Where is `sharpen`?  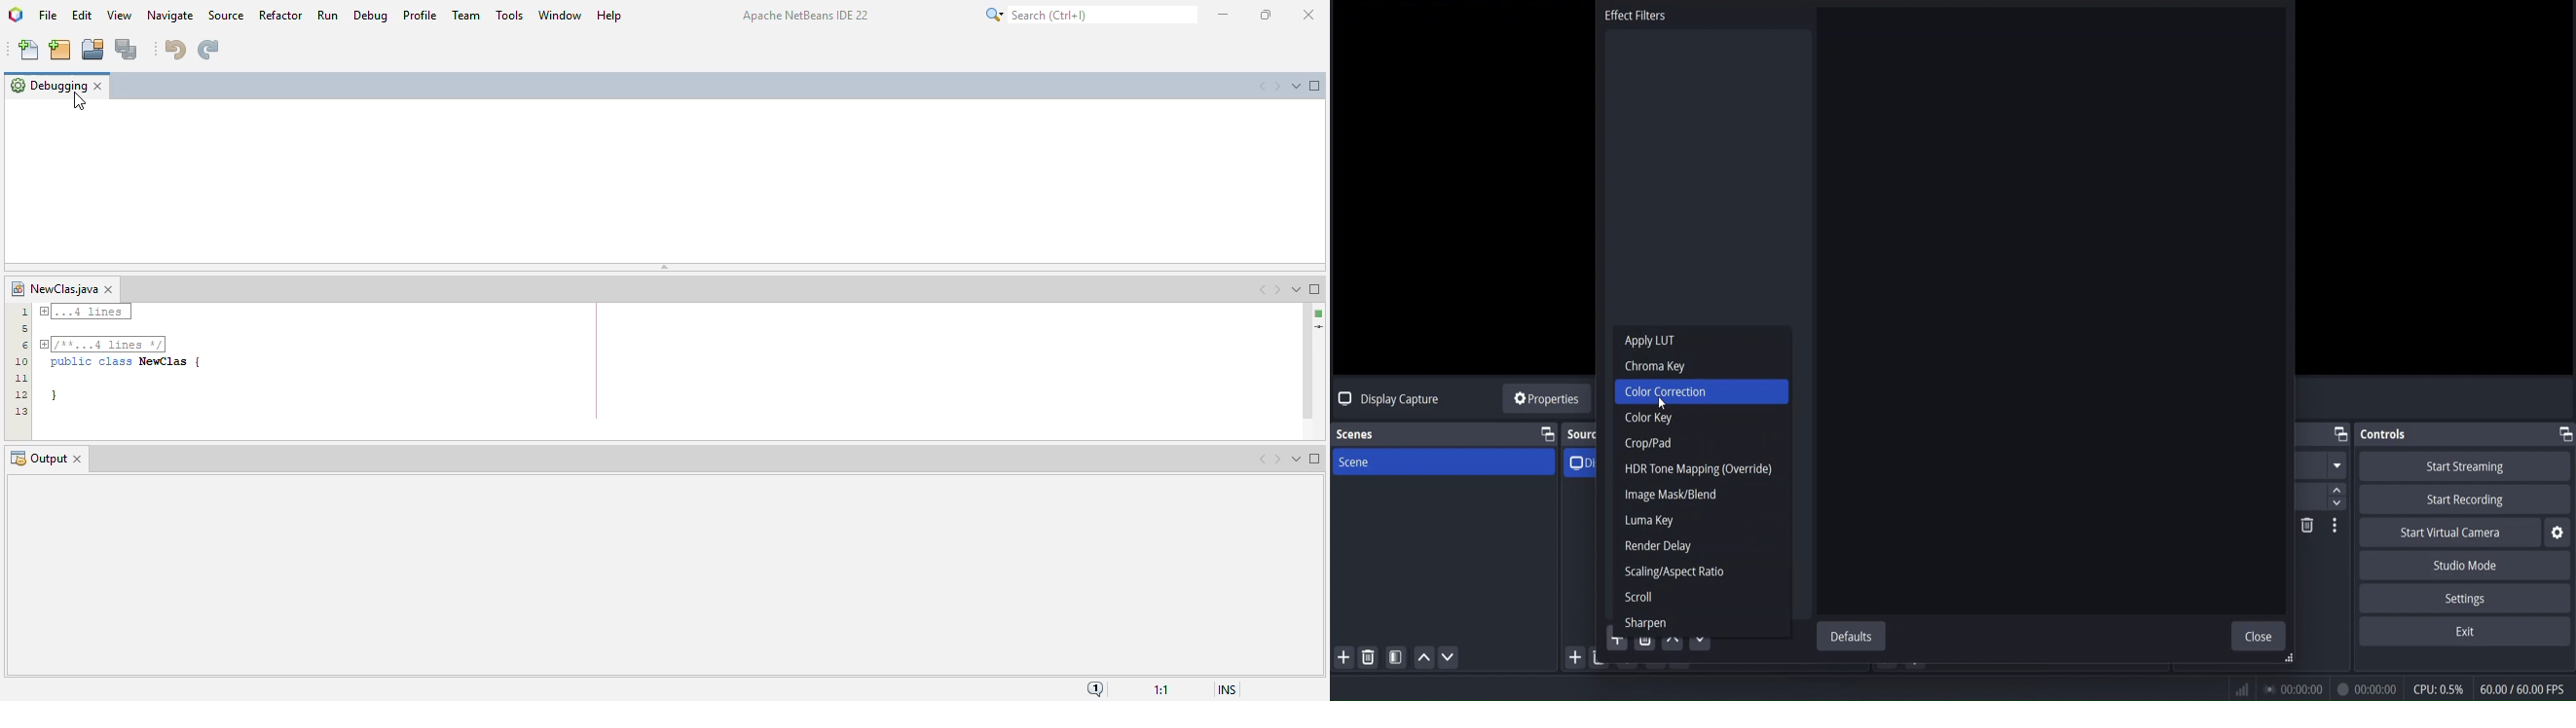 sharpen is located at coordinates (1643, 625).